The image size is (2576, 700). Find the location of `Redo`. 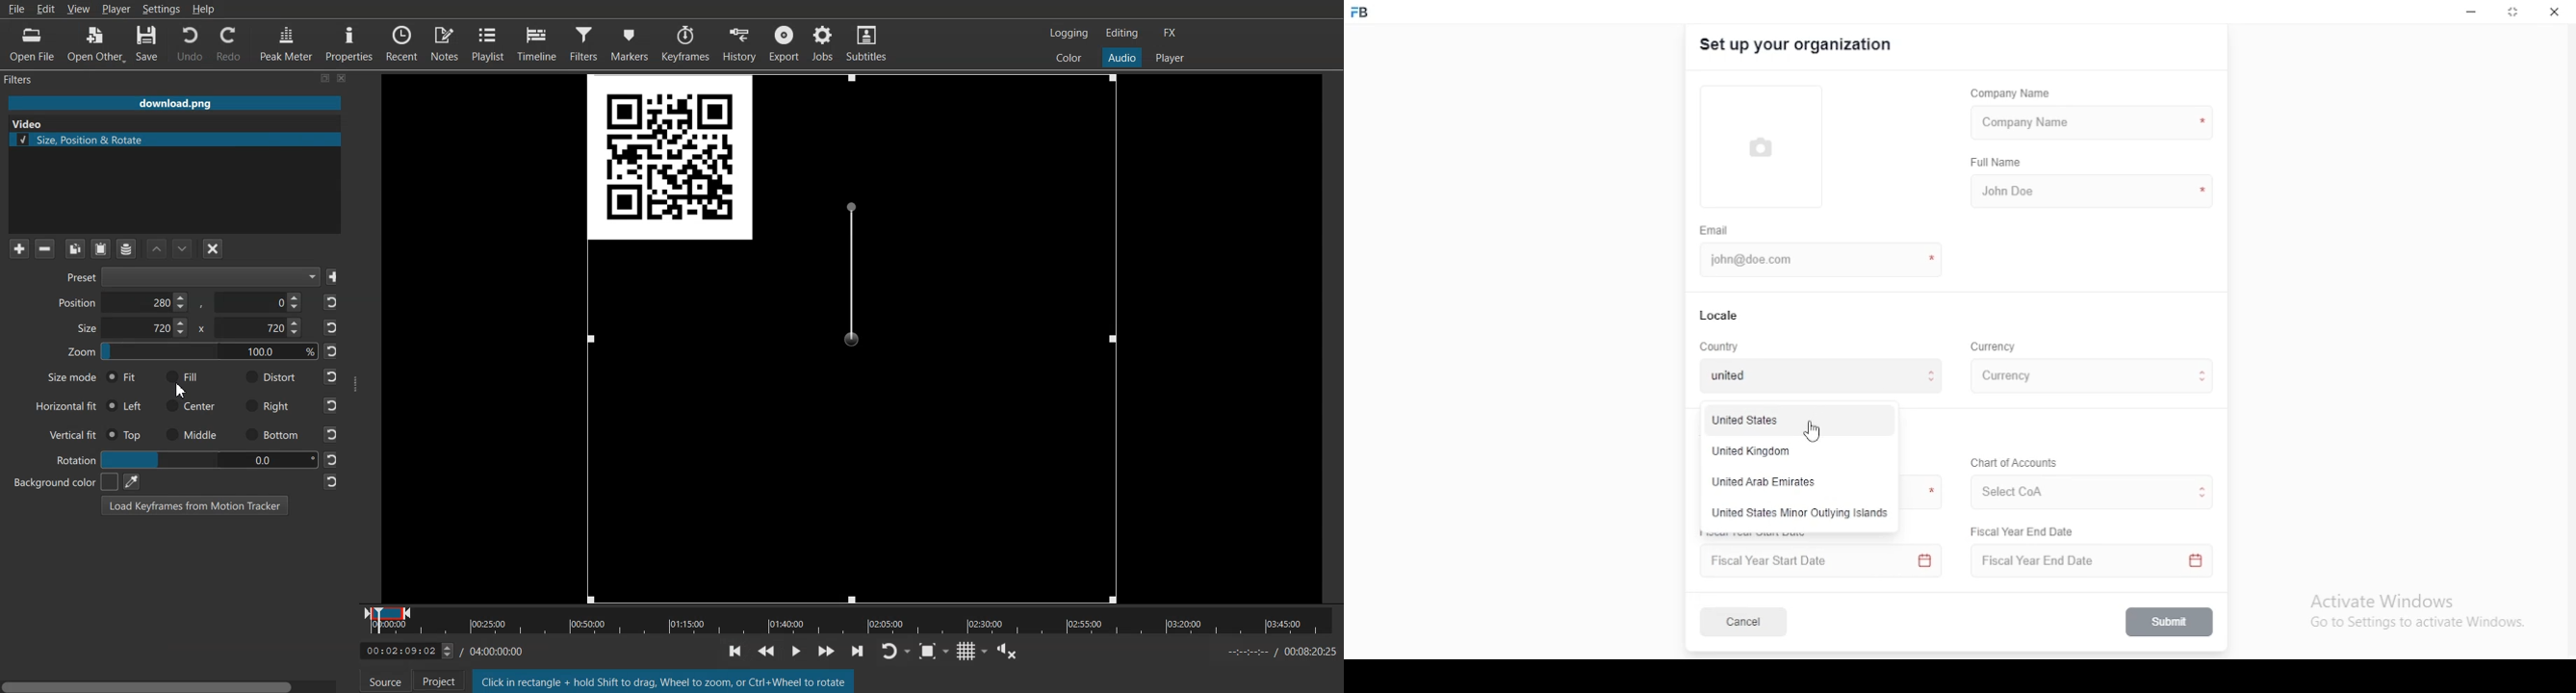

Redo is located at coordinates (229, 45).